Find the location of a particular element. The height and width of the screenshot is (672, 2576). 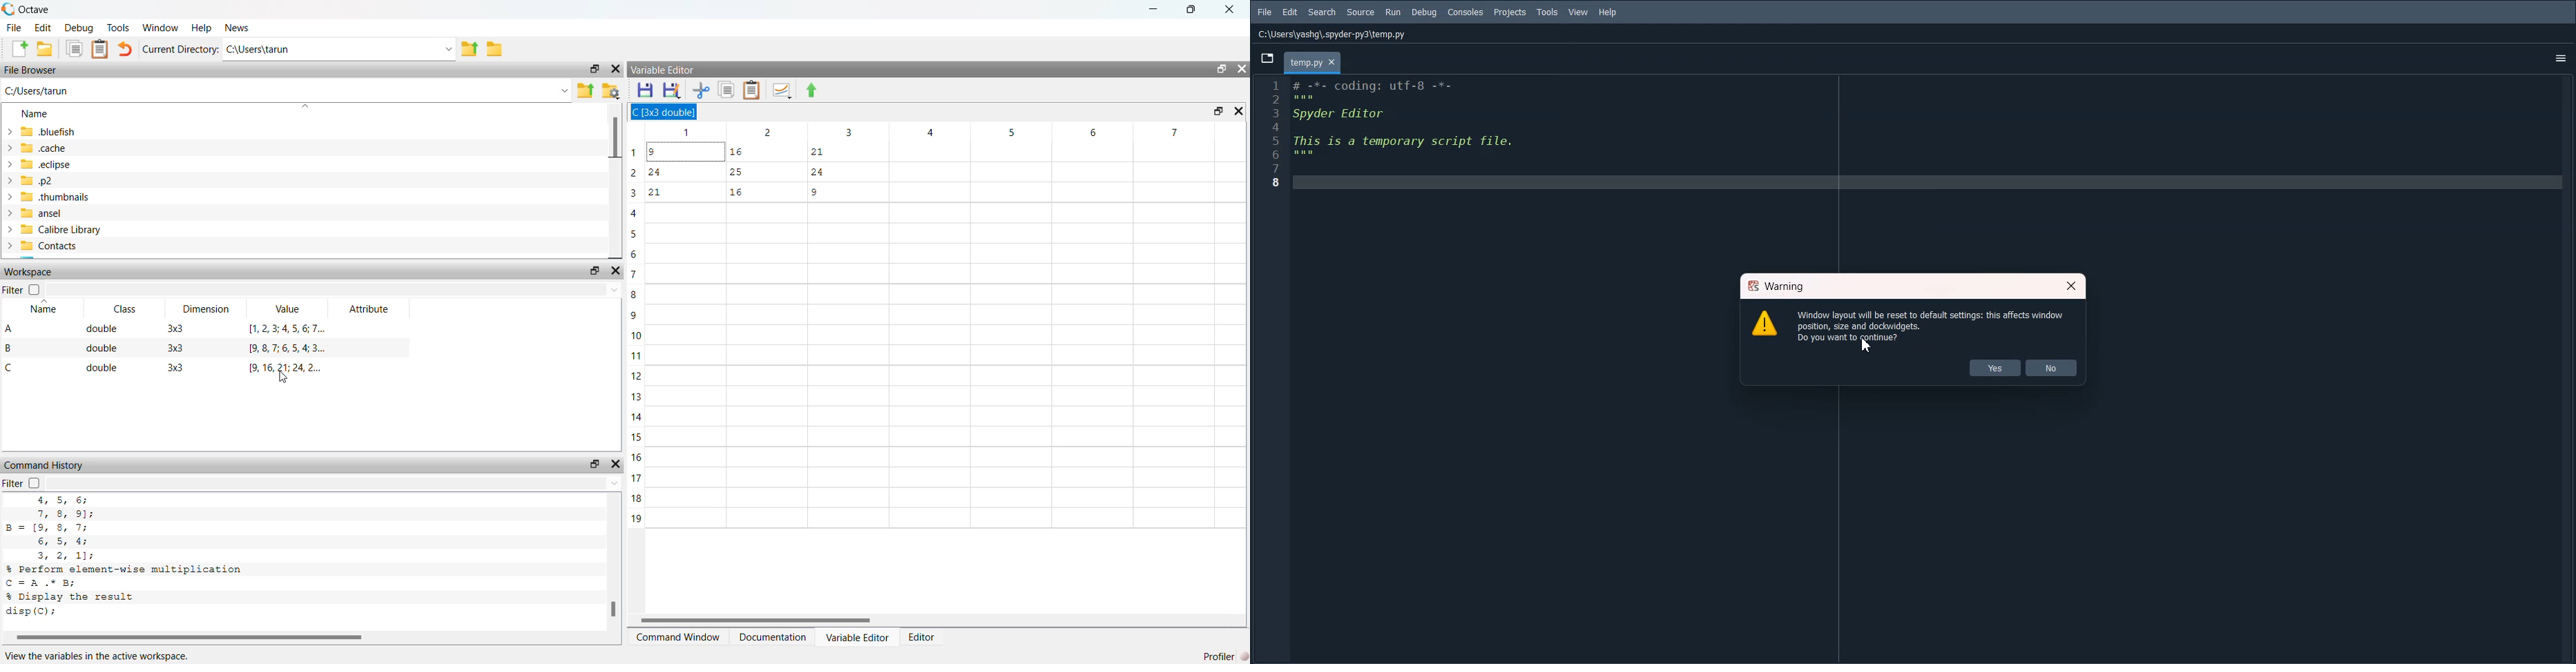

C double 3x3 9,16, 21; 24, 2... is located at coordinates (167, 368).